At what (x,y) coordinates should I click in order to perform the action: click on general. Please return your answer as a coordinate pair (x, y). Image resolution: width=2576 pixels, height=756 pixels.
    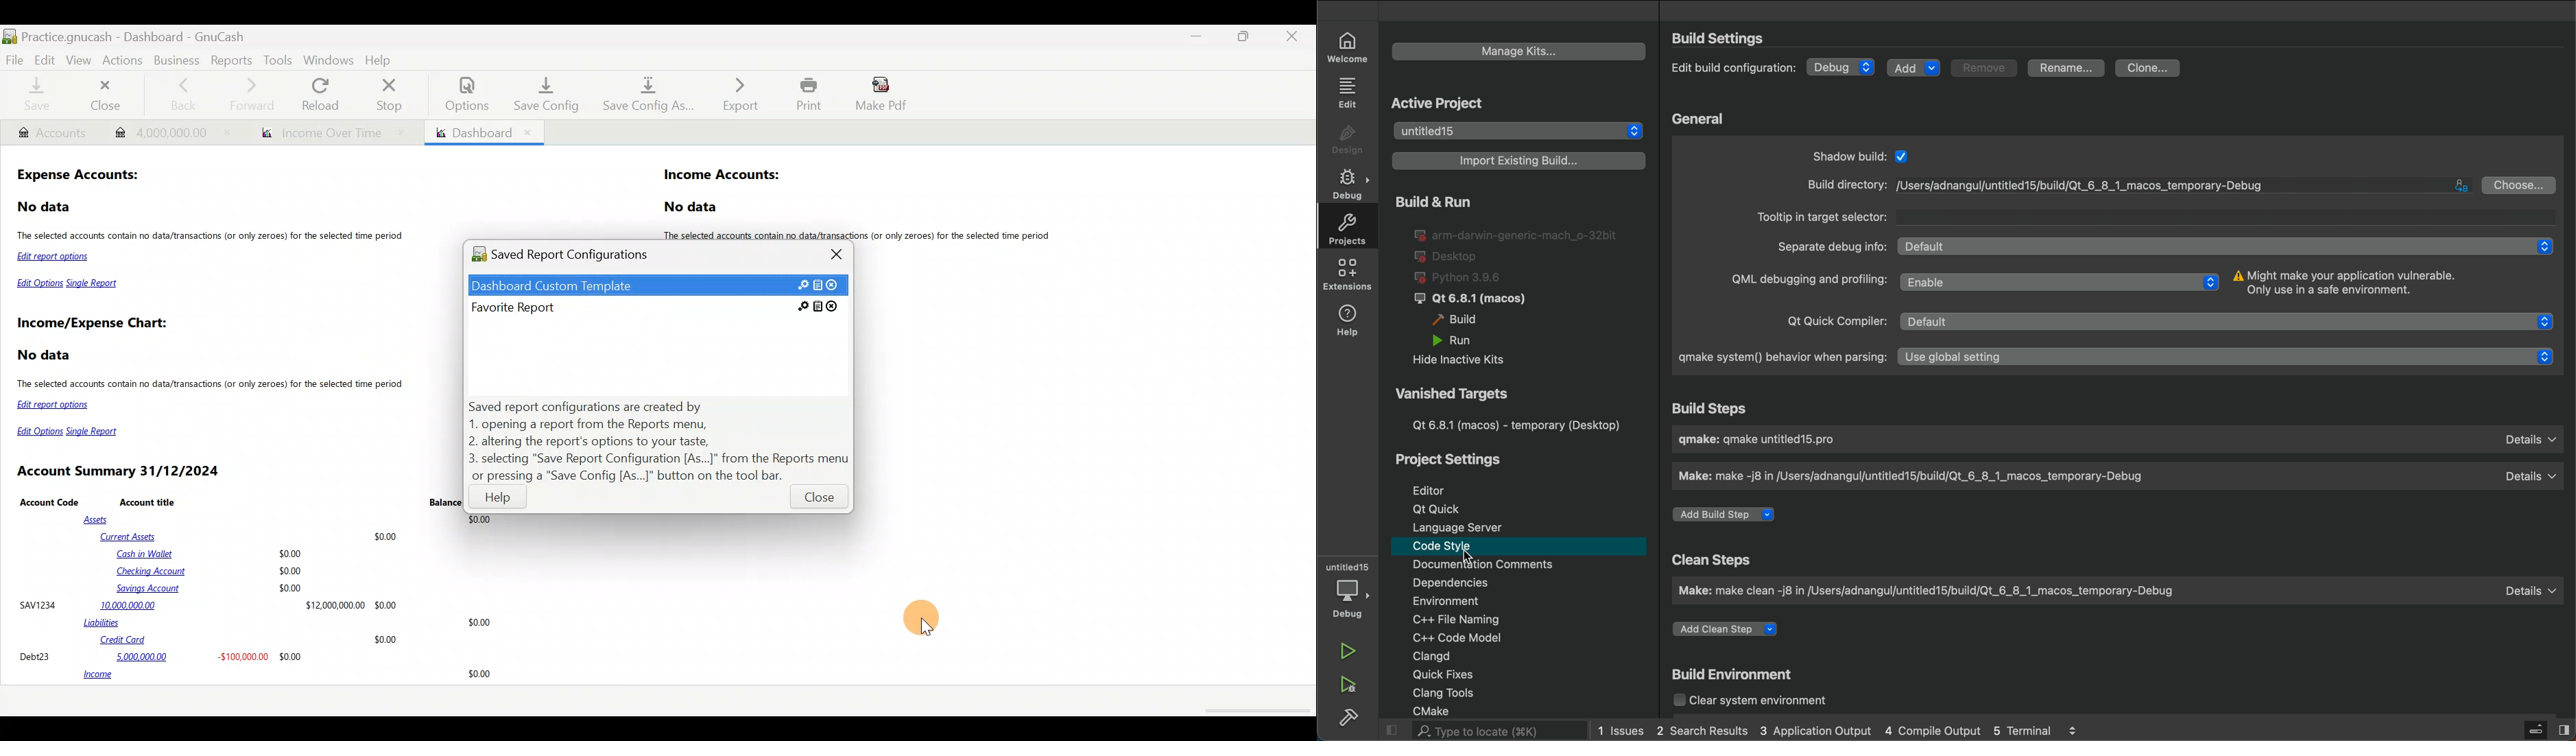
    Looking at the image, I should click on (1702, 119).